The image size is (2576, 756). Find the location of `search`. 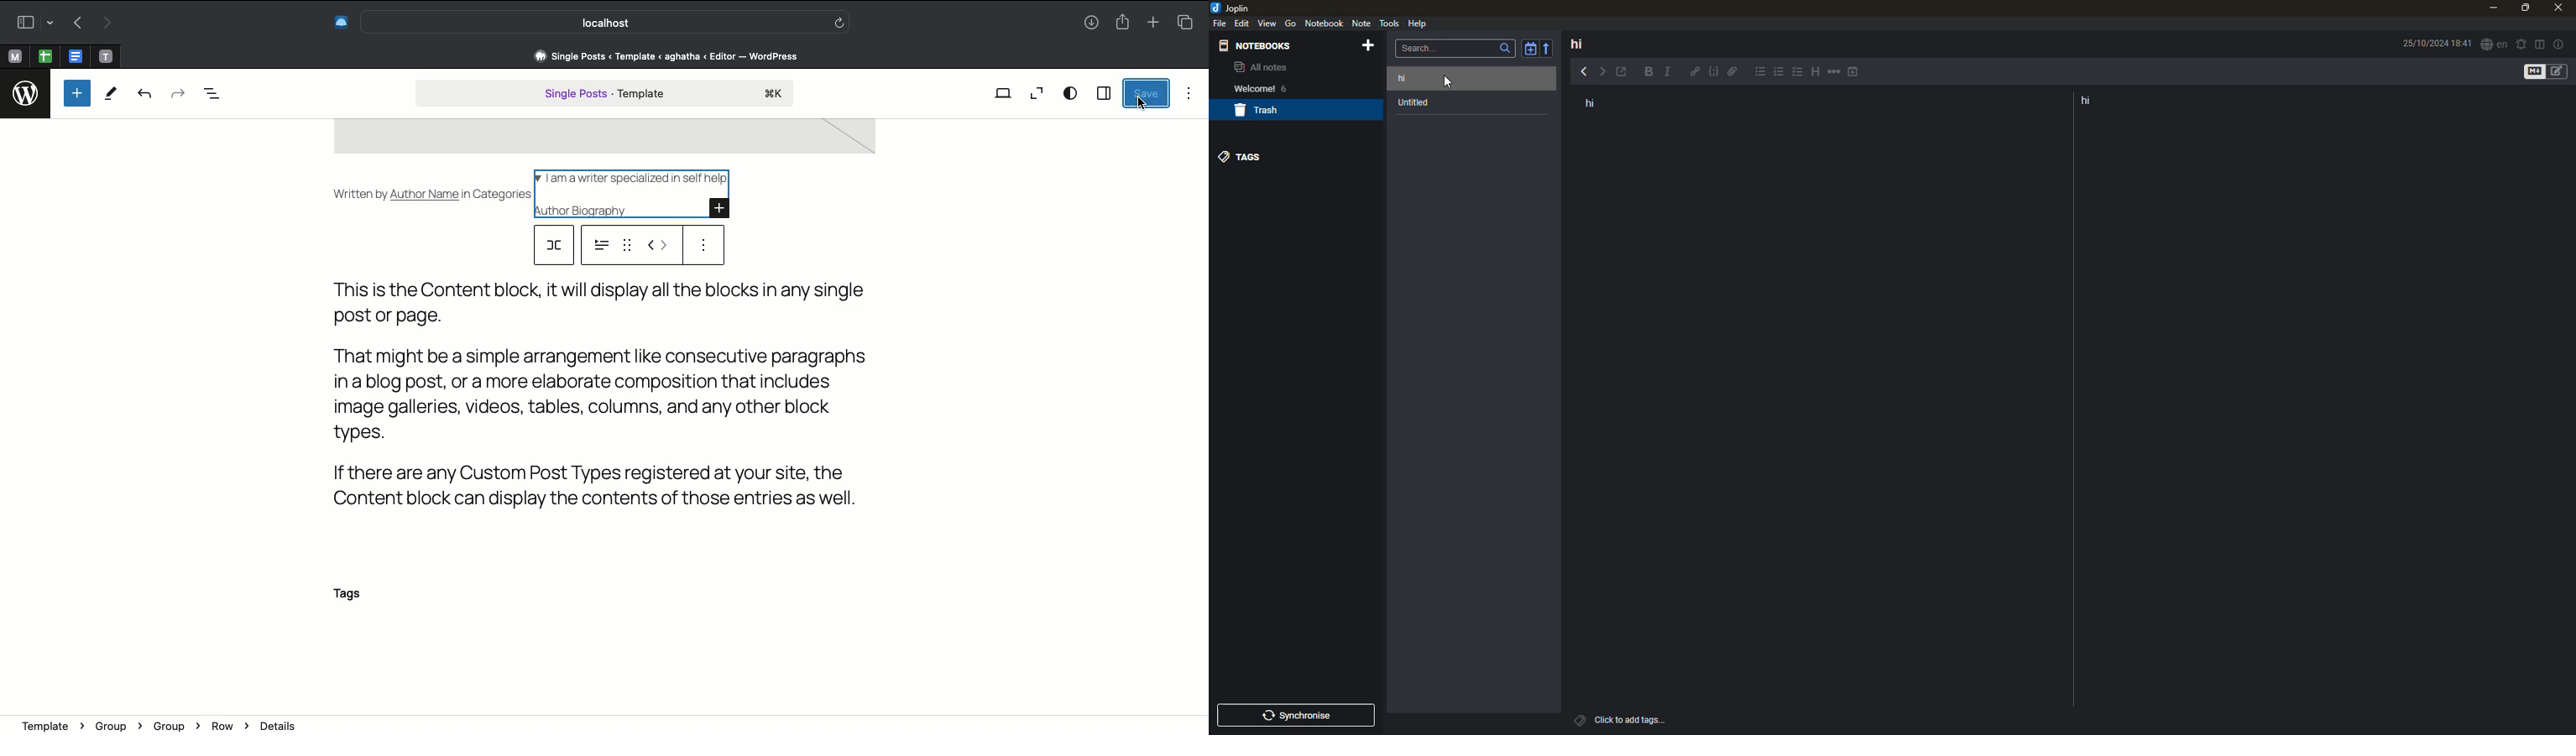

search is located at coordinates (1505, 48).